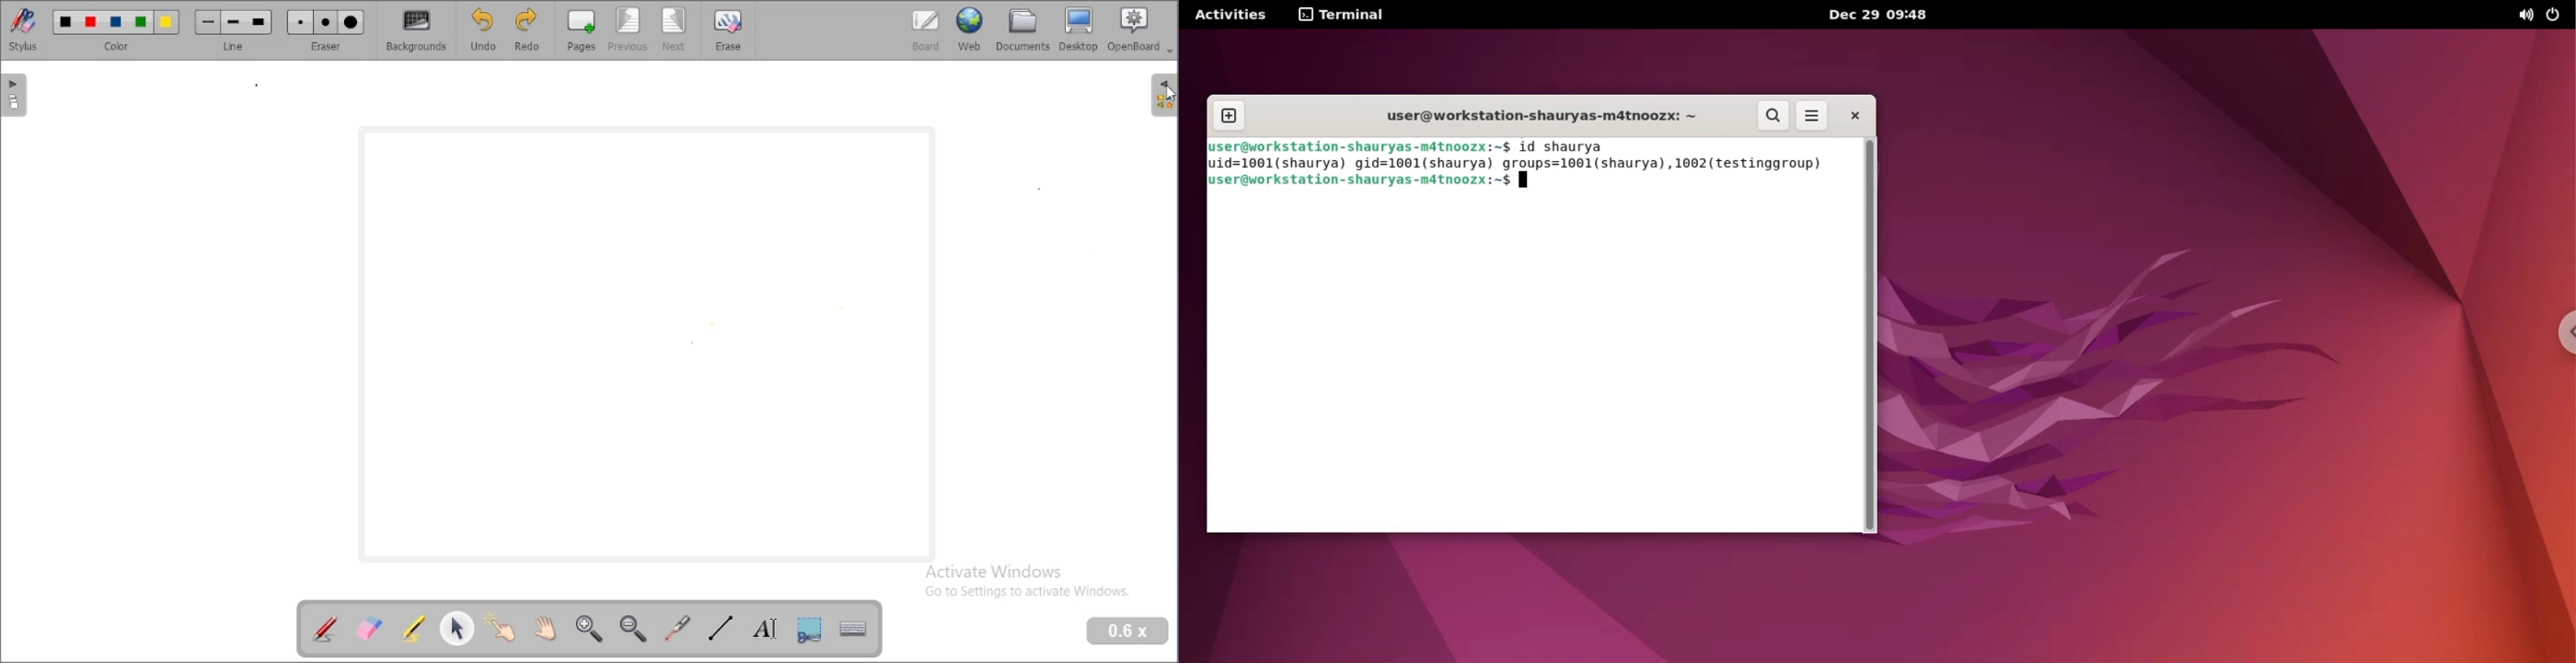 The height and width of the screenshot is (672, 2576). What do you see at coordinates (1355, 16) in the screenshot?
I see `terminal` at bounding box center [1355, 16].